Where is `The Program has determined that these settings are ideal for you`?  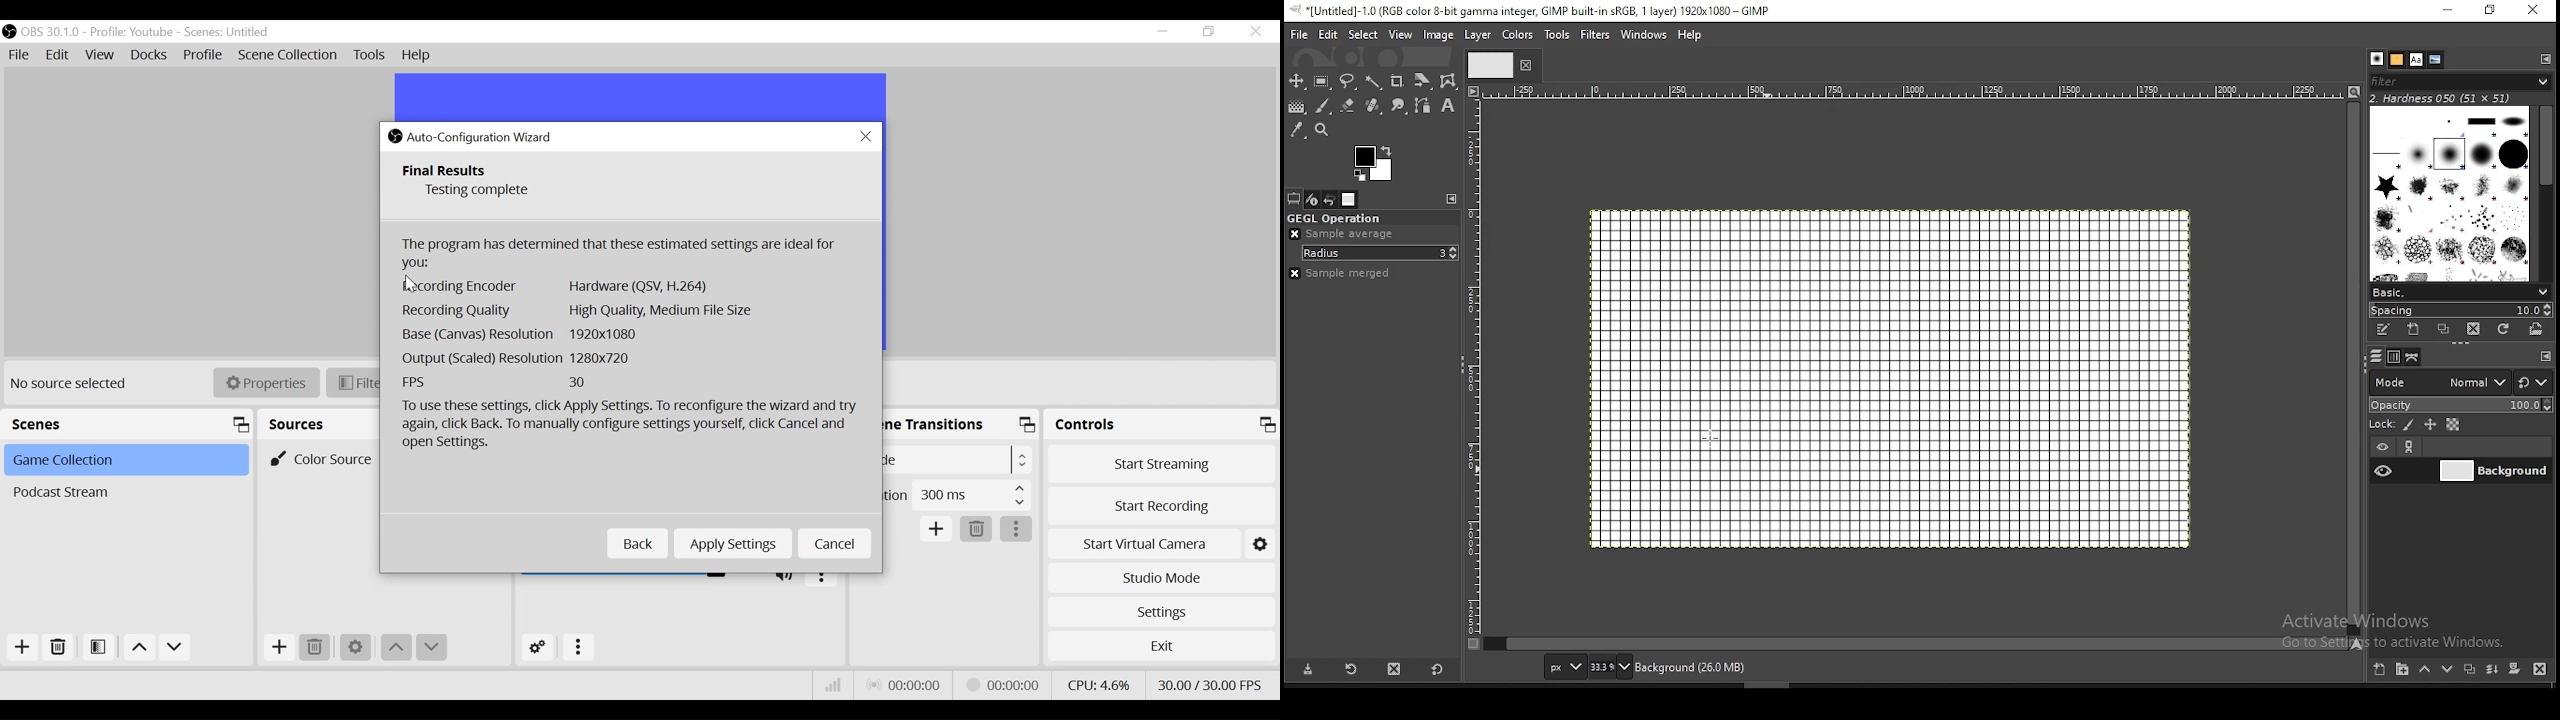 The Program has determined that these settings are ideal for you is located at coordinates (623, 254).